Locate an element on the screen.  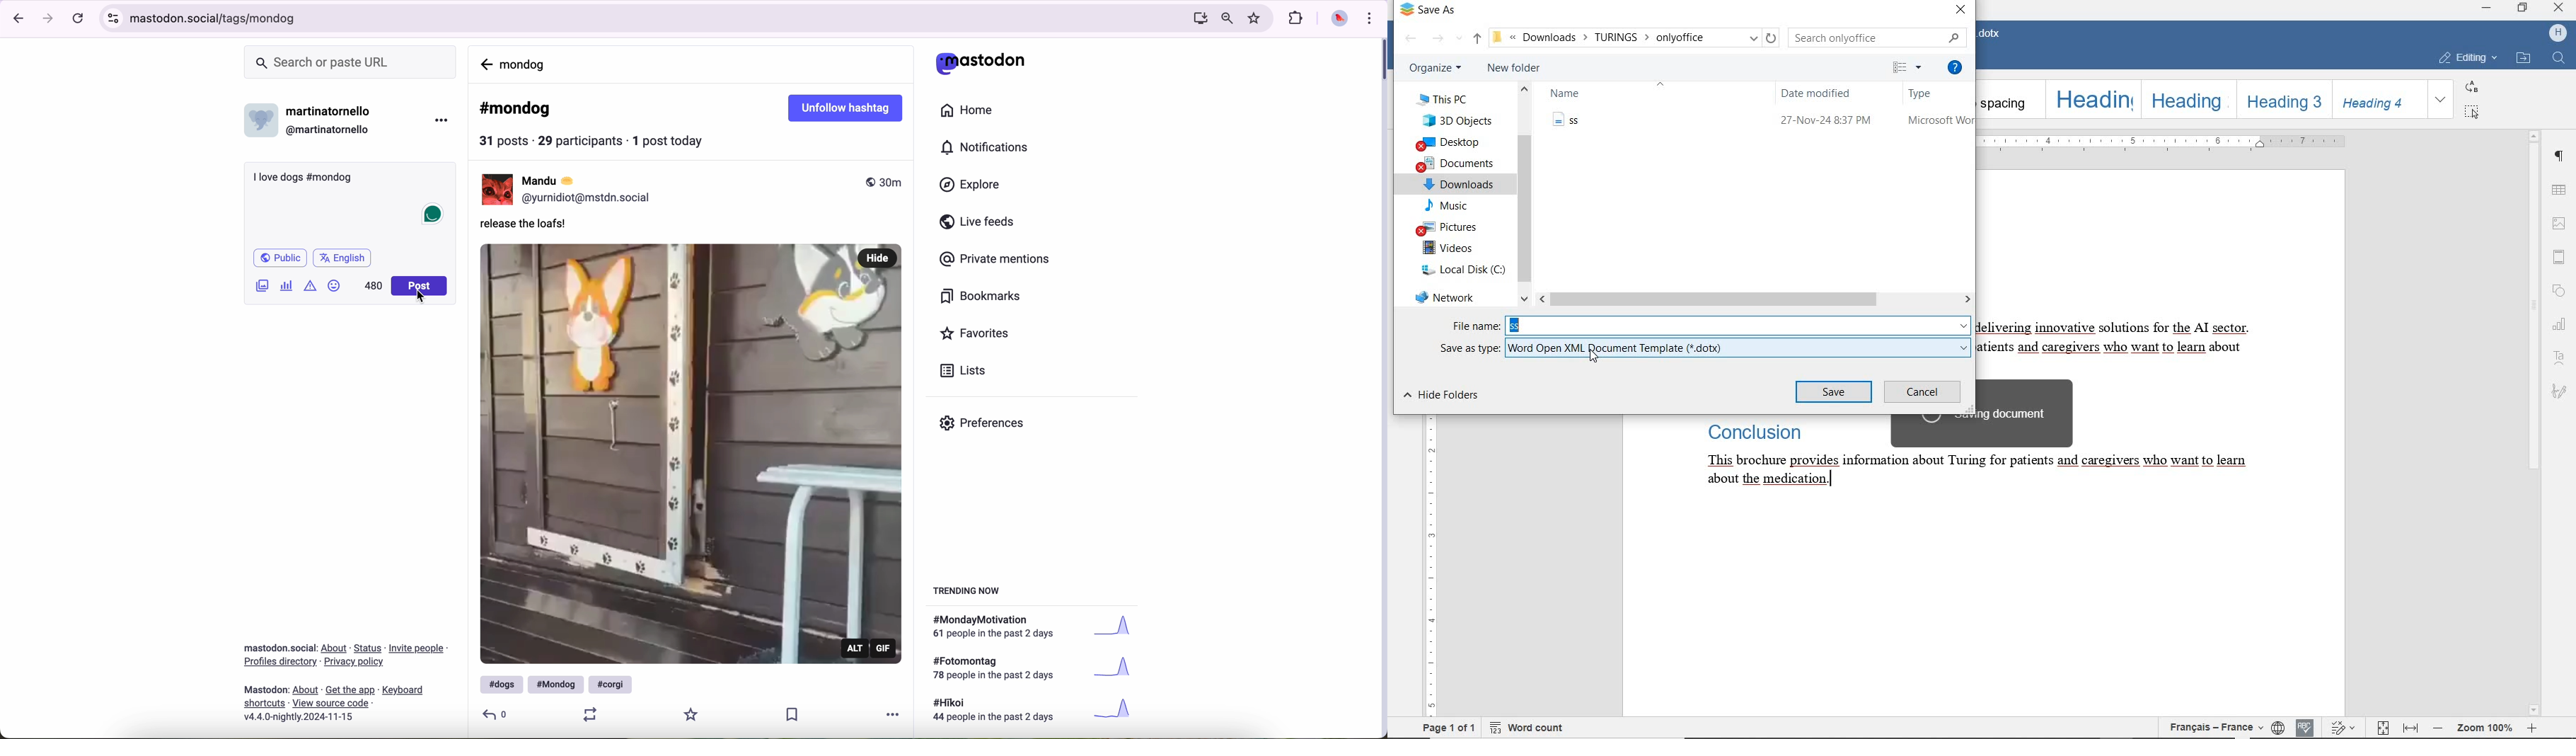
navigate back is located at coordinates (486, 62).